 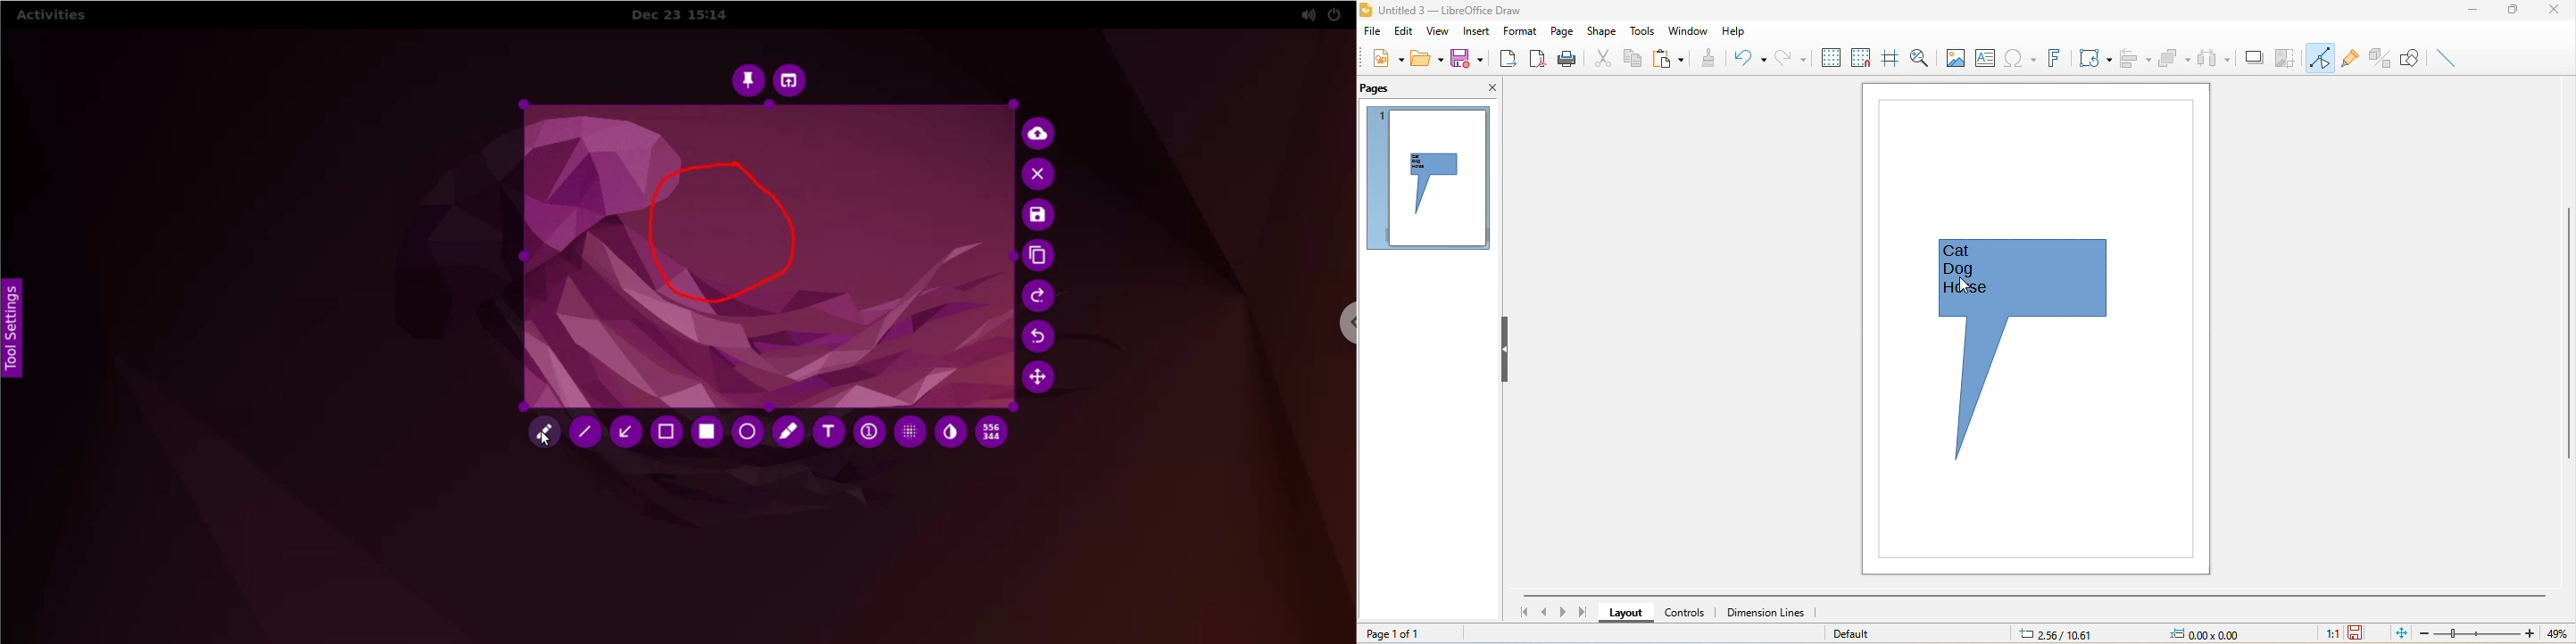 I want to click on clone formatting, so click(x=1704, y=60).